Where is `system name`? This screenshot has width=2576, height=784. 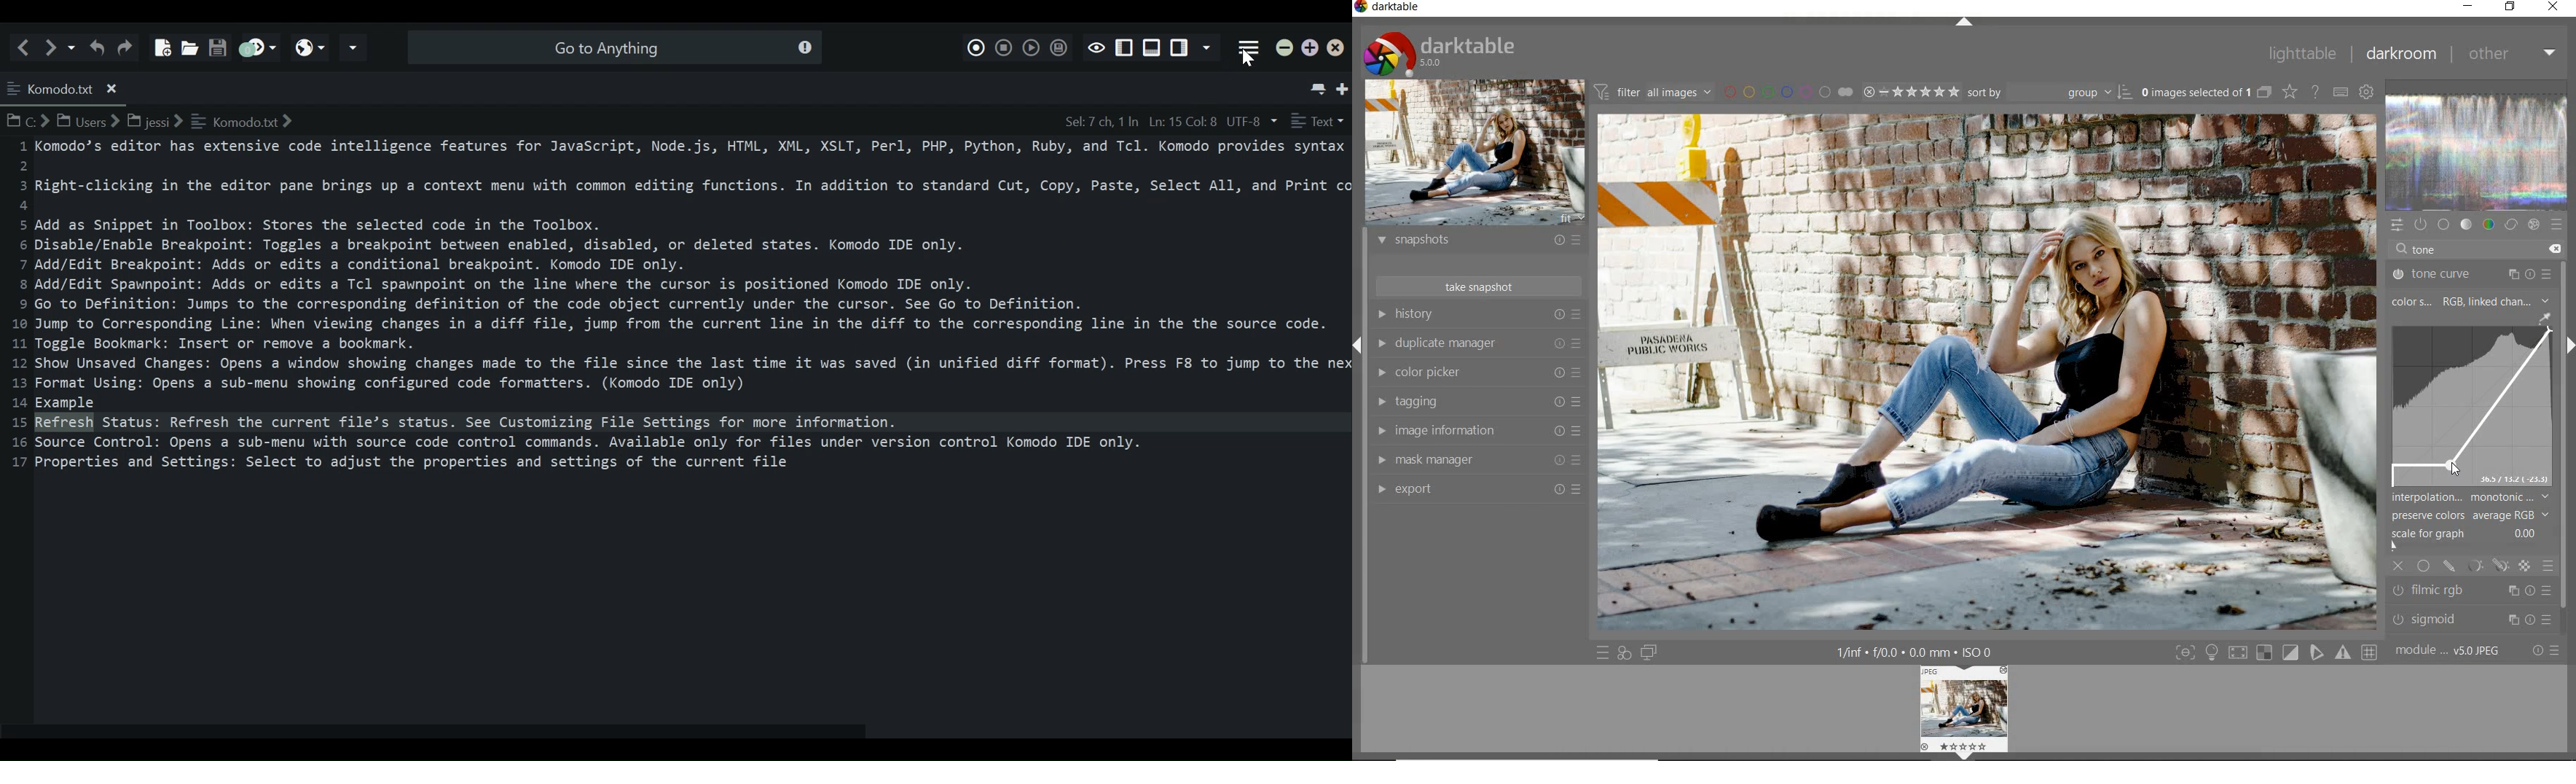
system name is located at coordinates (1391, 9).